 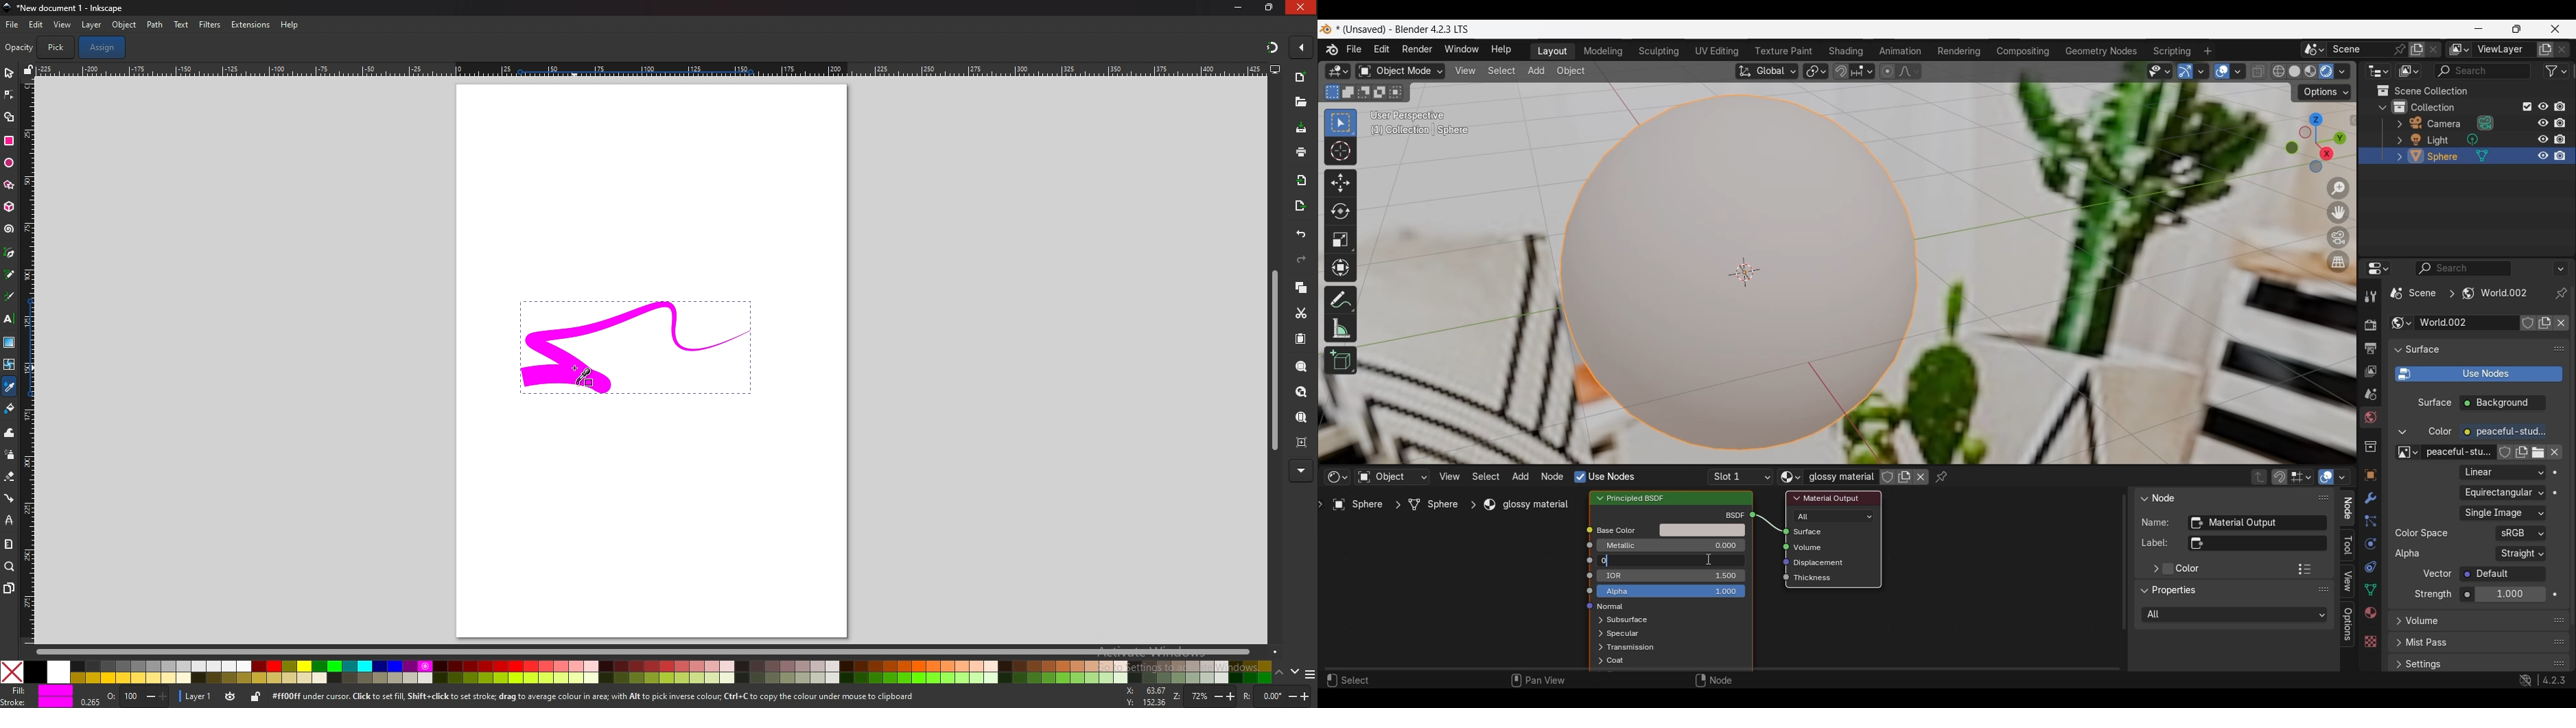 What do you see at coordinates (2521, 534) in the screenshot?
I see `Color space` at bounding box center [2521, 534].